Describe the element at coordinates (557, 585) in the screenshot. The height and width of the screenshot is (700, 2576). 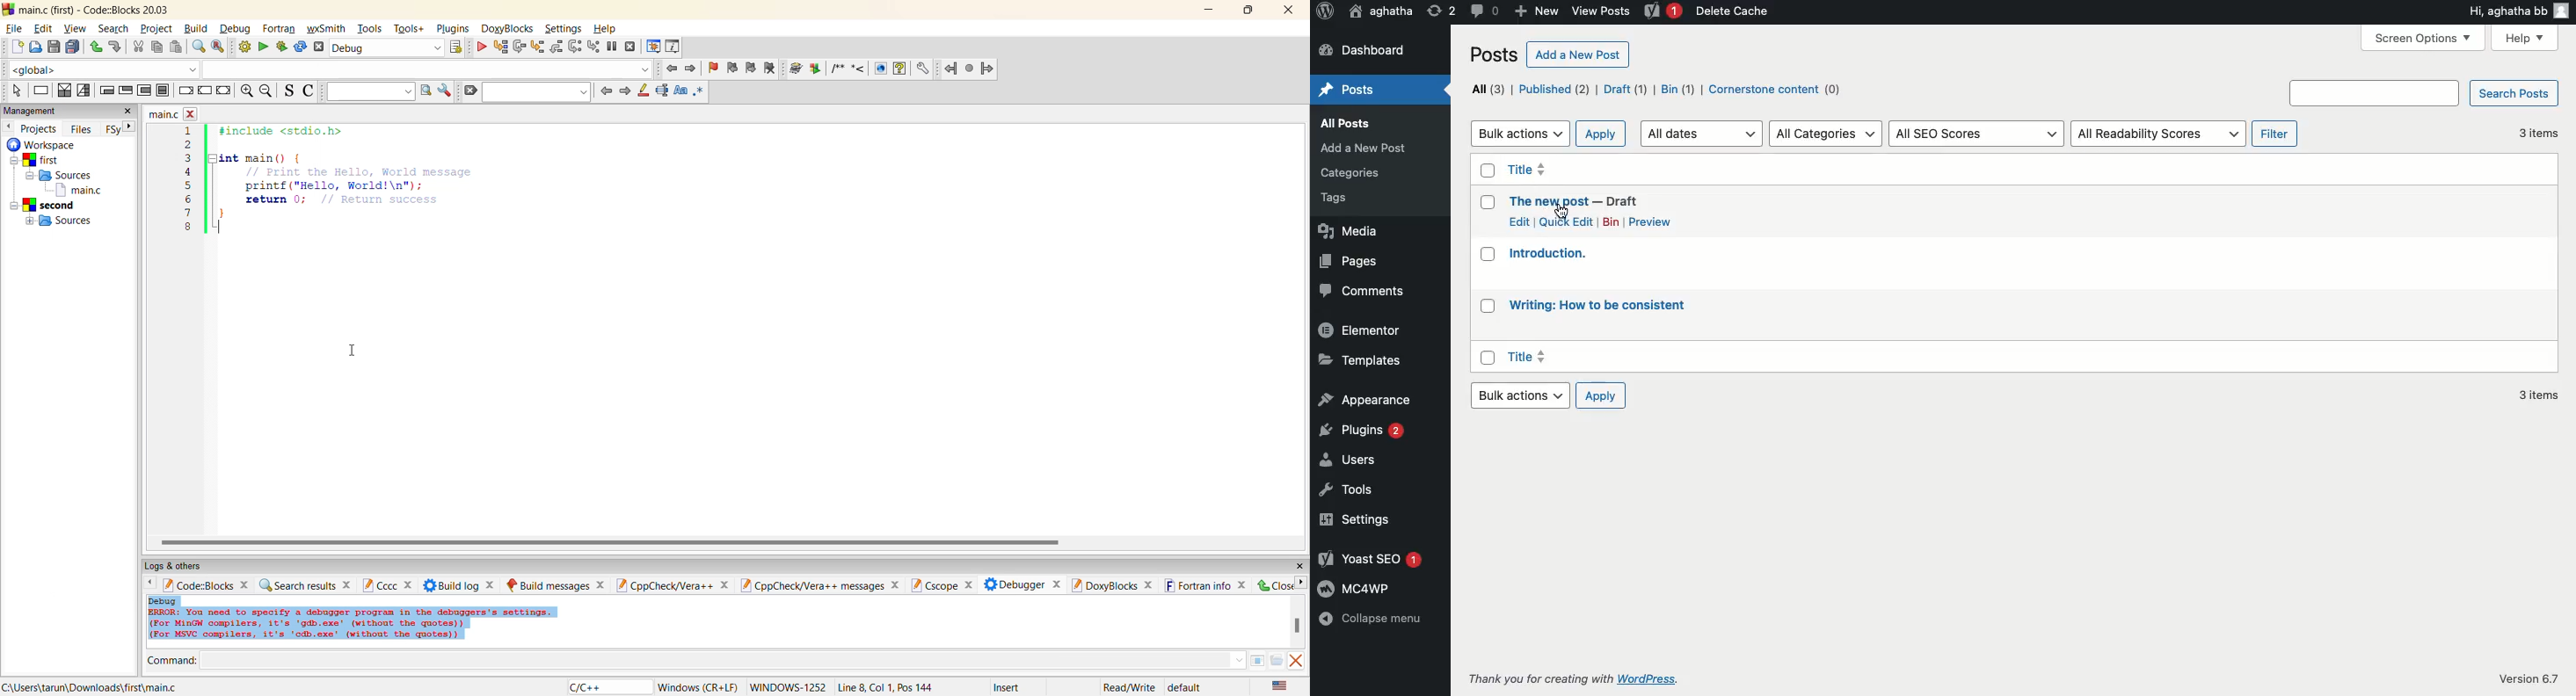
I see `build messages` at that location.